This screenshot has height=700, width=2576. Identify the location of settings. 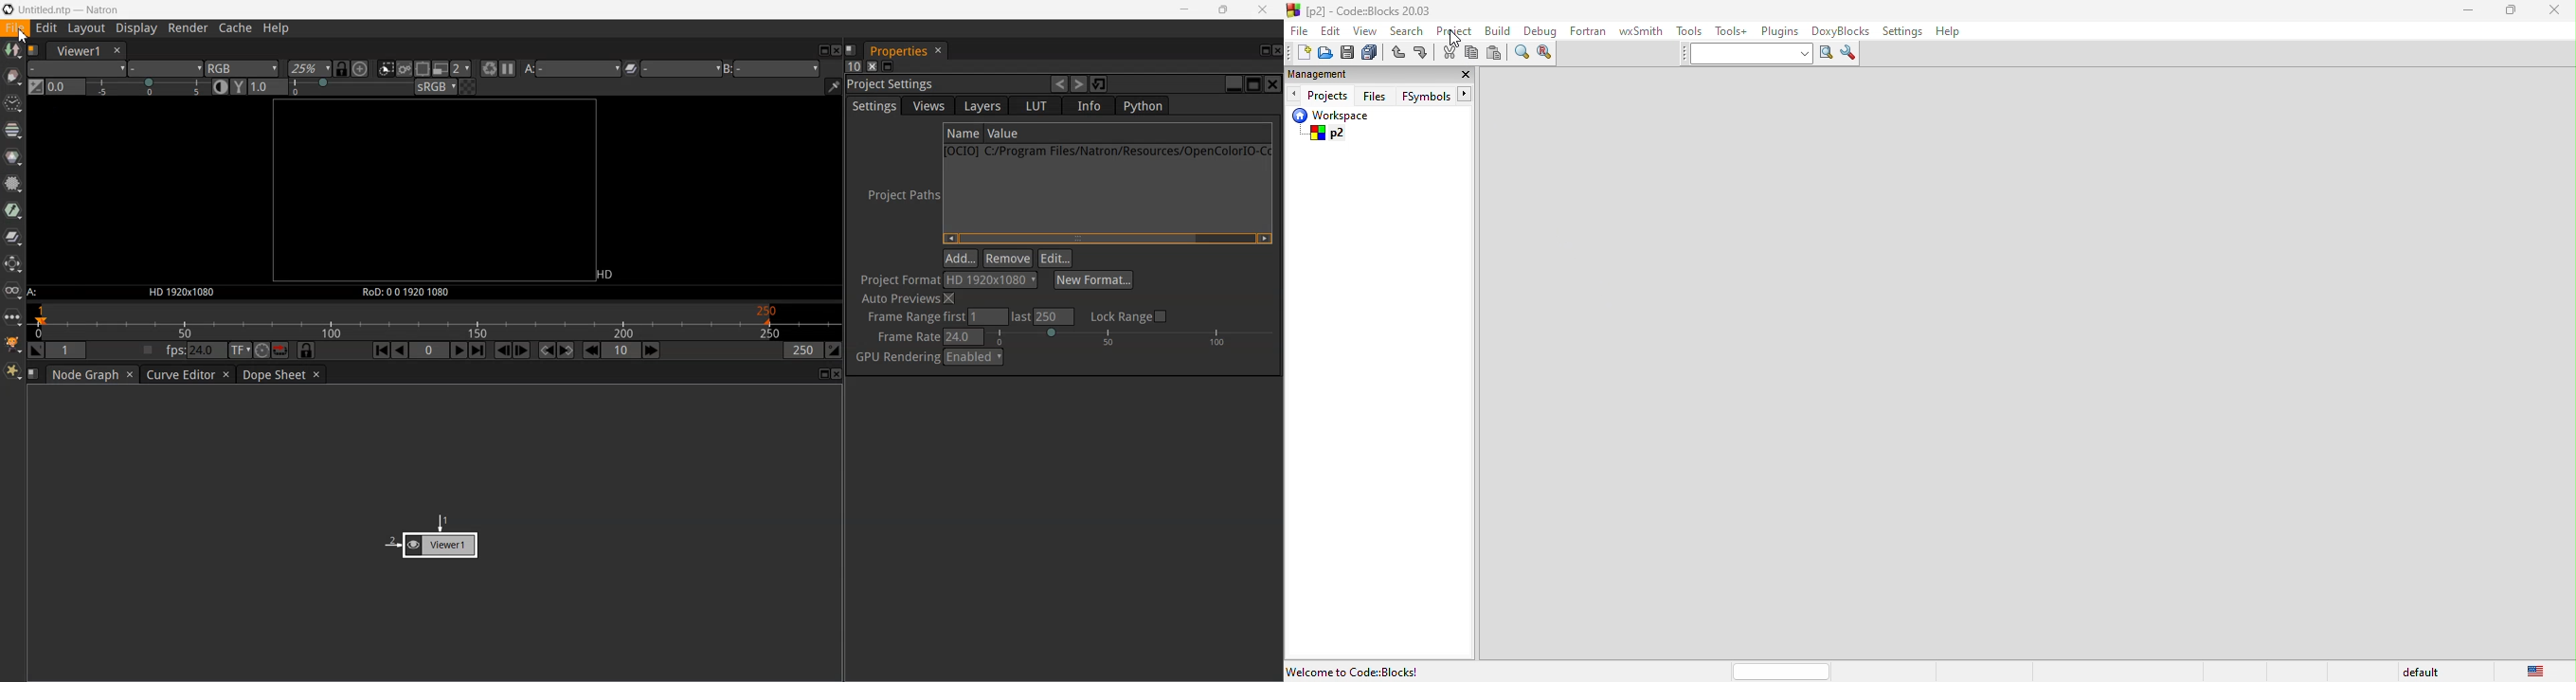
(1901, 32).